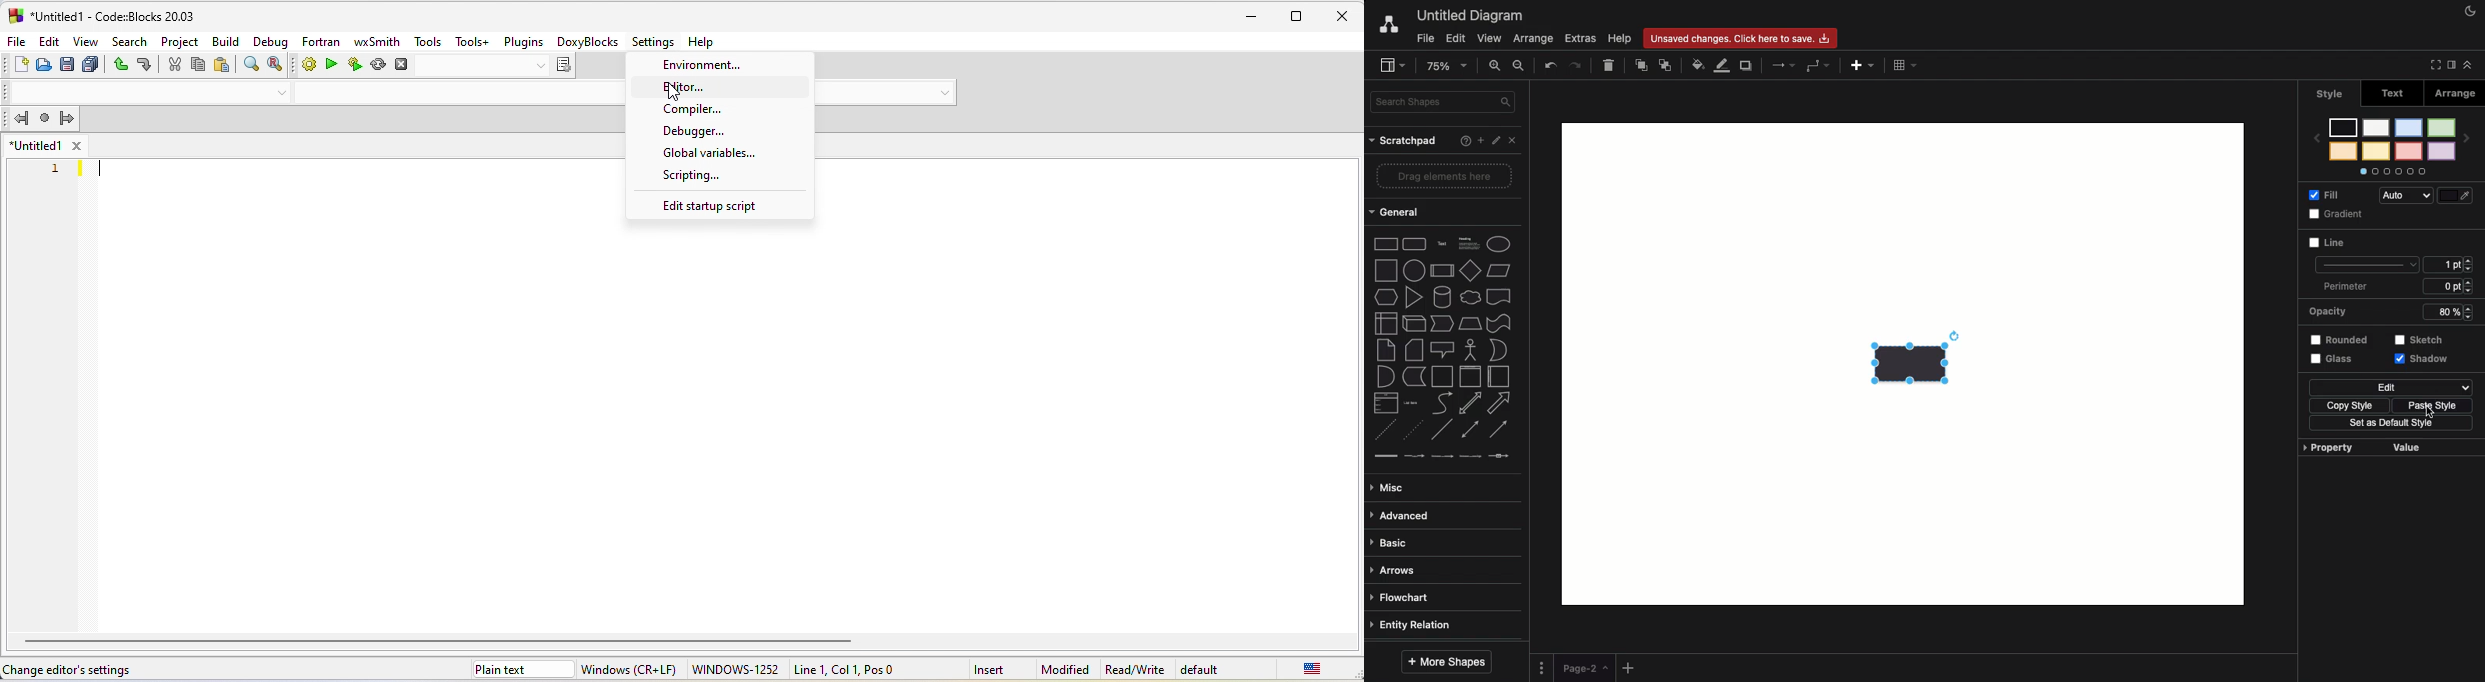 The image size is (2492, 700). What do you see at coordinates (1442, 457) in the screenshot?
I see `connector with 2 labels` at bounding box center [1442, 457].